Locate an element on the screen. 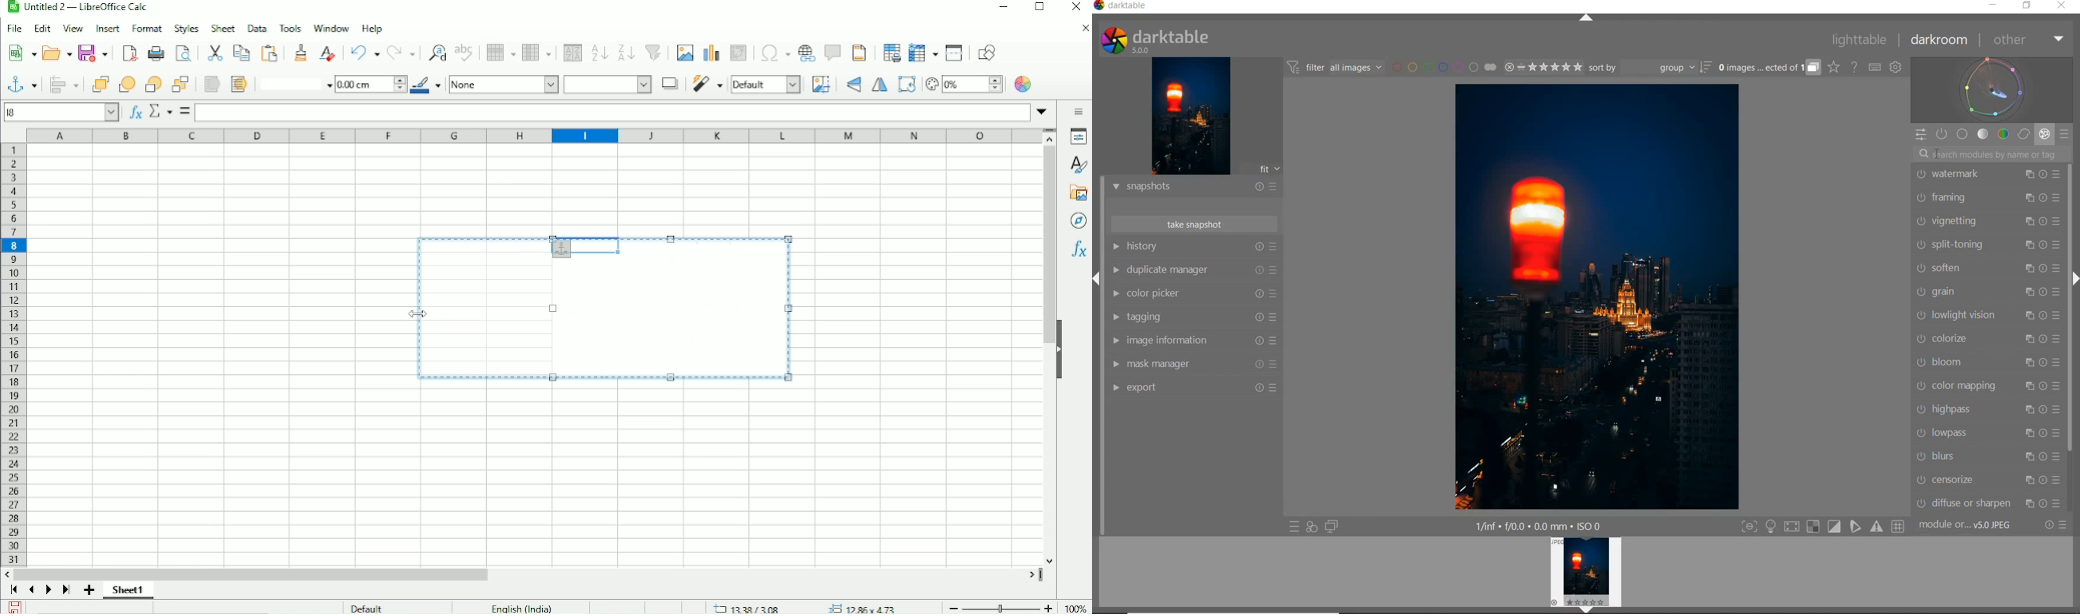 This screenshot has height=616, width=2100. Navigator is located at coordinates (1079, 221).